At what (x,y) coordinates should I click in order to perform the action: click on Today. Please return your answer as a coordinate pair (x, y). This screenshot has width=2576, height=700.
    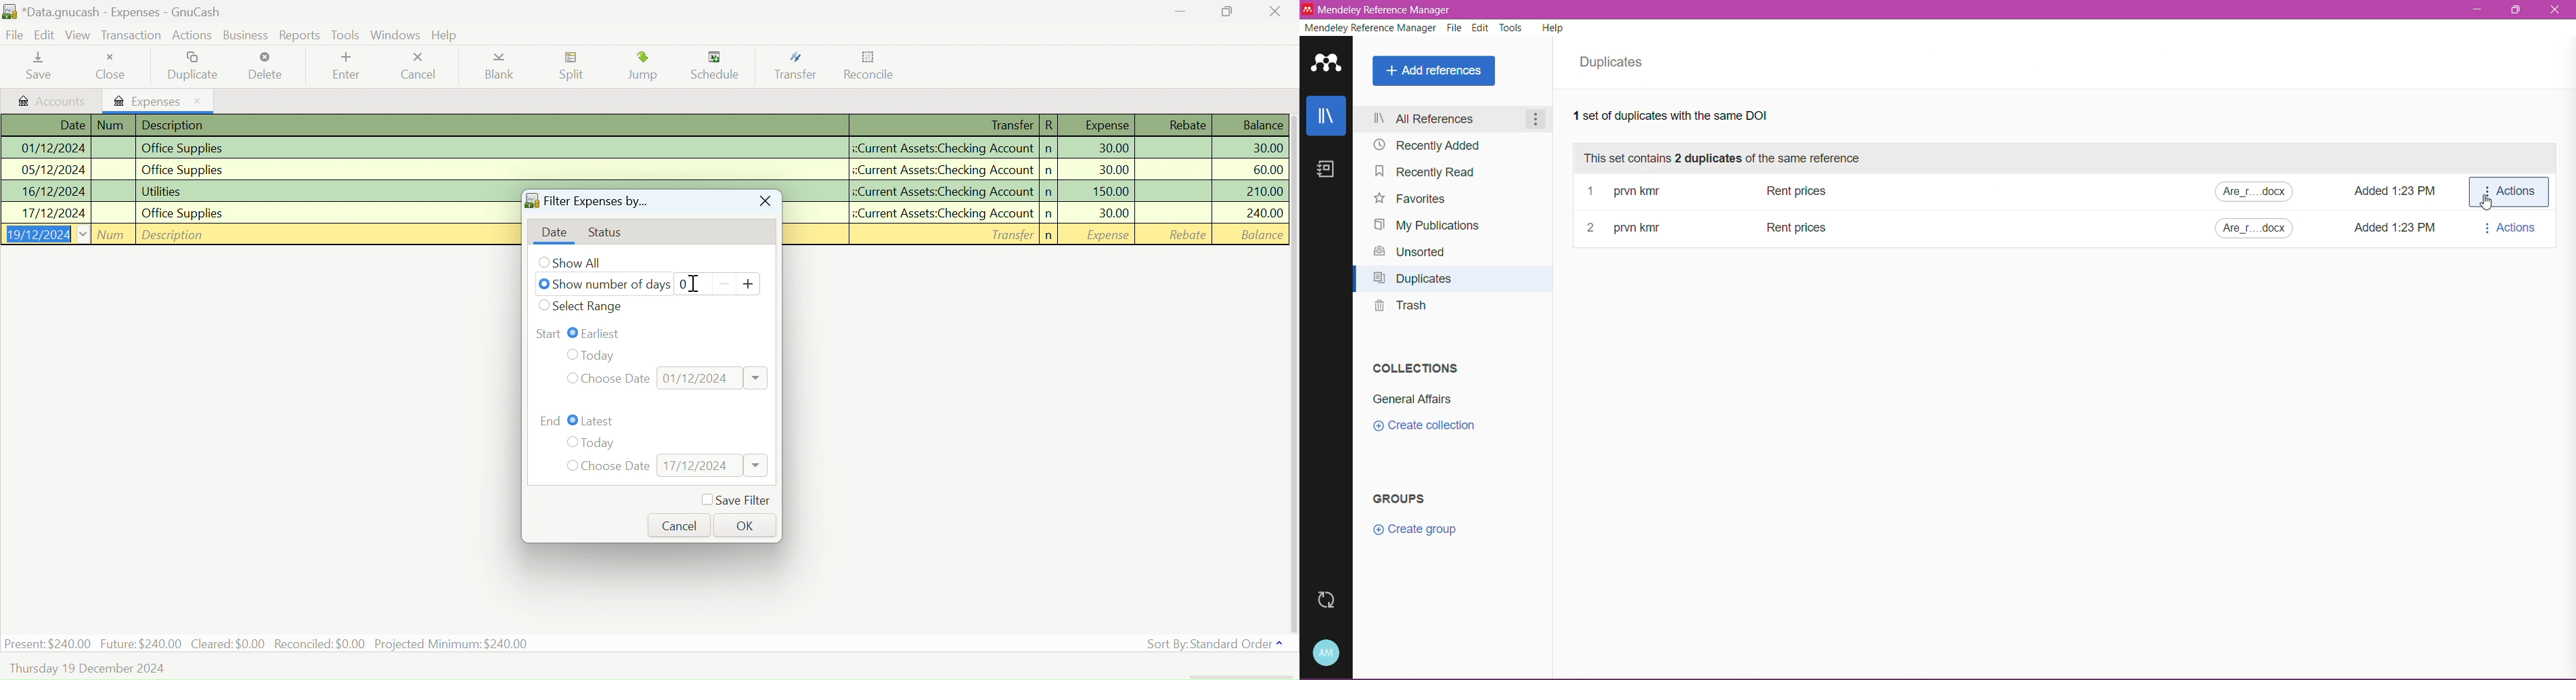
    Looking at the image, I should click on (600, 444).